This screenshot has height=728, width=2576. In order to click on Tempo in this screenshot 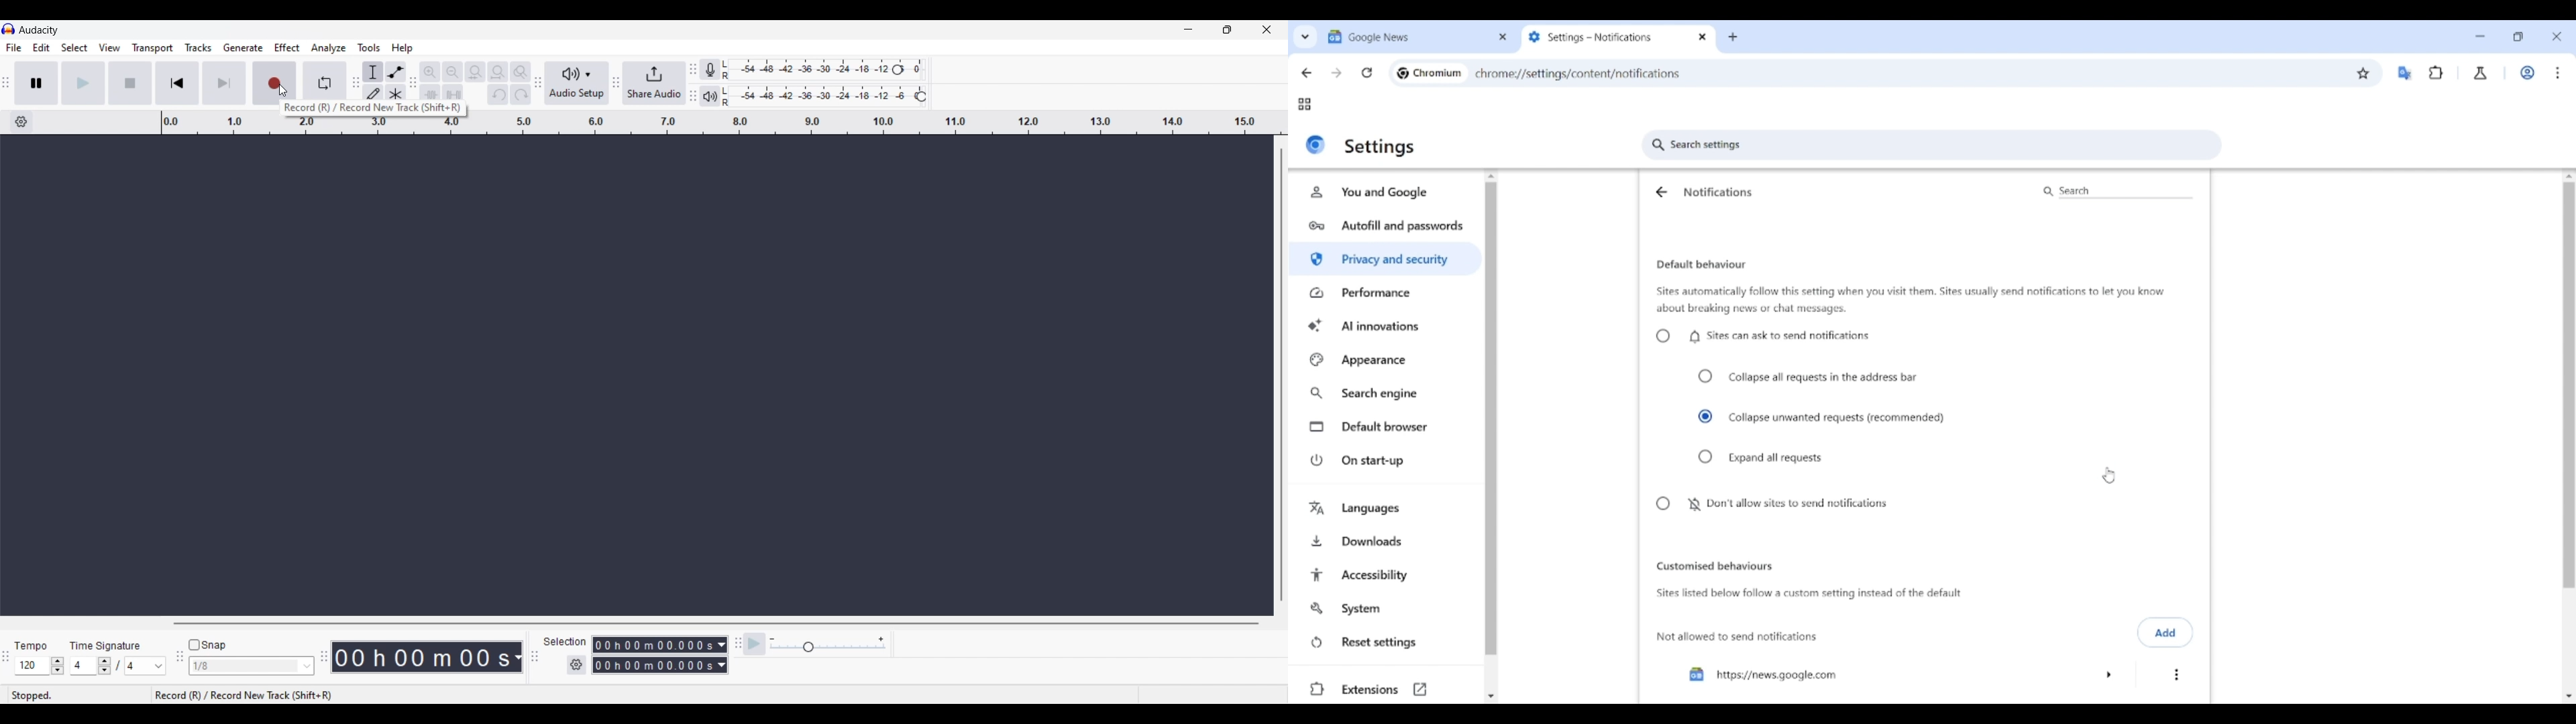, I will do `click(37, 643)`.